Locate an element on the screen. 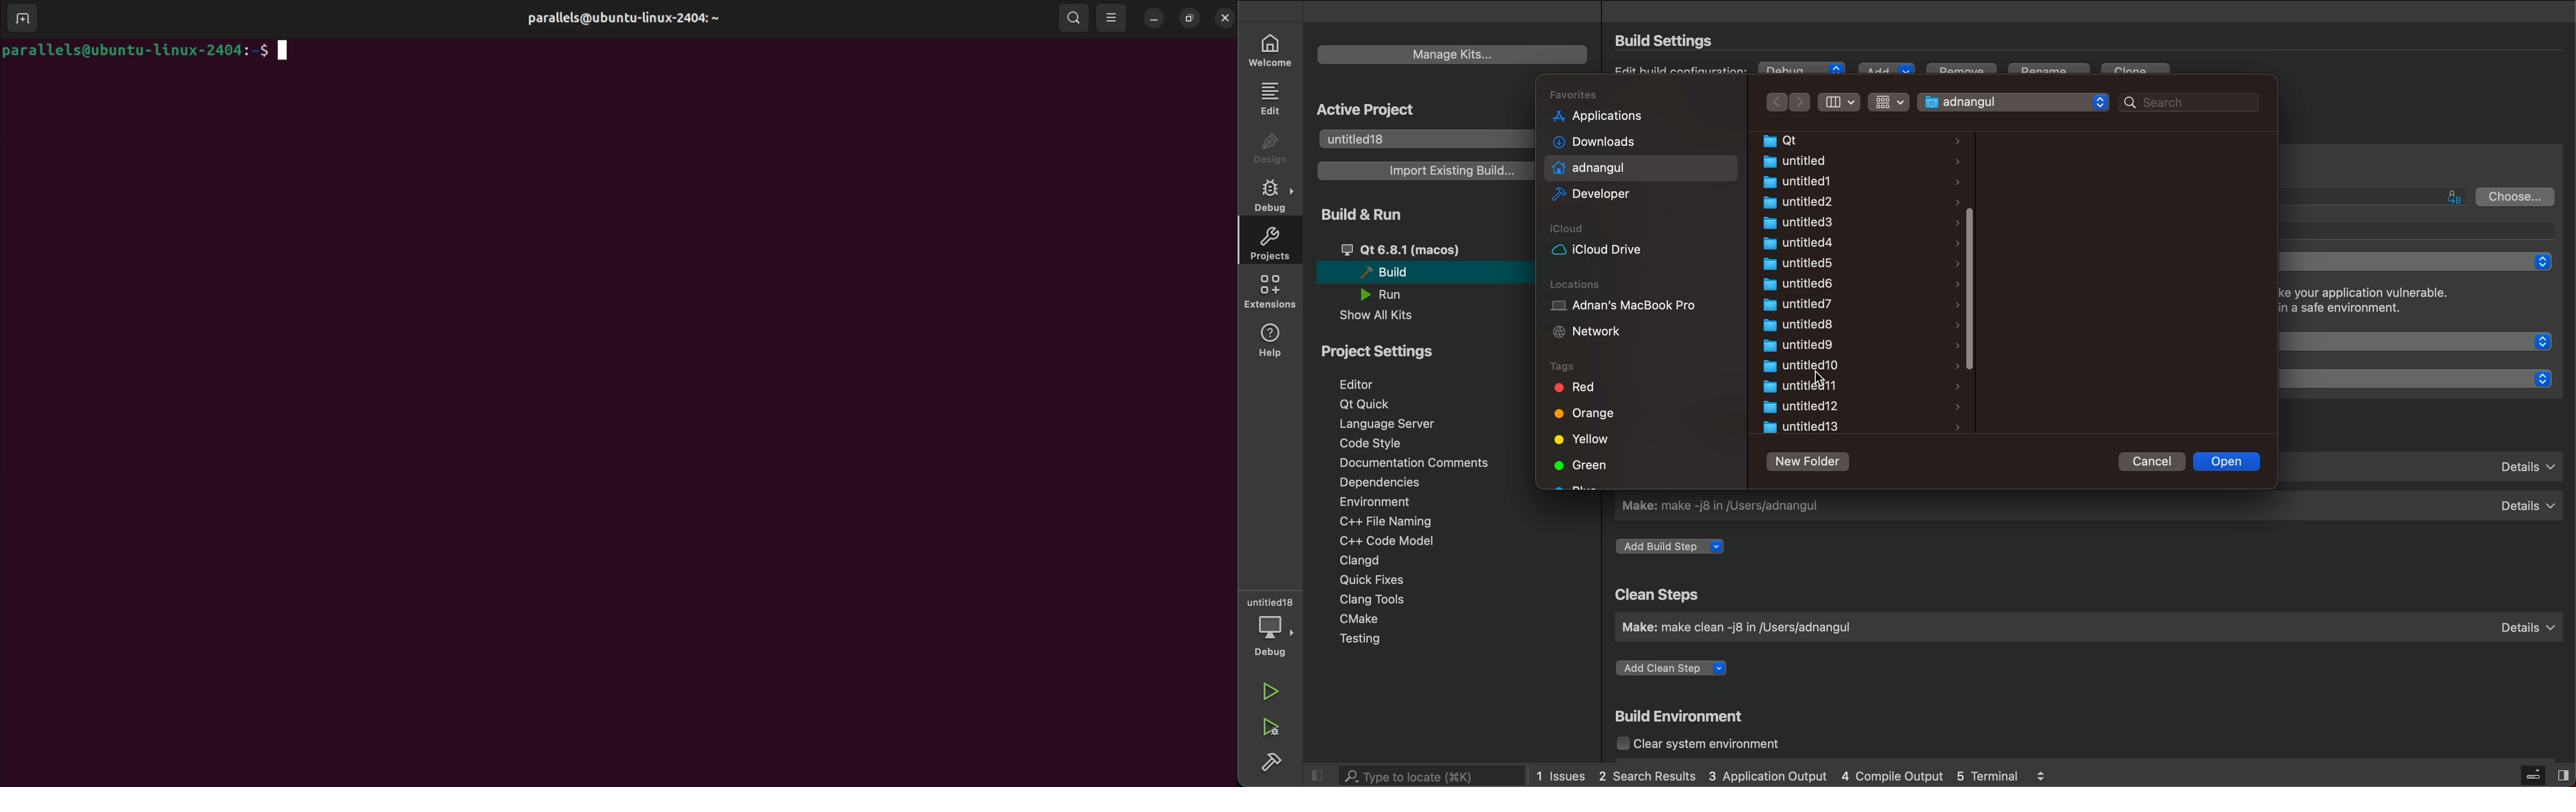  parallels@ubuntu-linux-2404:~ is located at coordinates (622, 18).